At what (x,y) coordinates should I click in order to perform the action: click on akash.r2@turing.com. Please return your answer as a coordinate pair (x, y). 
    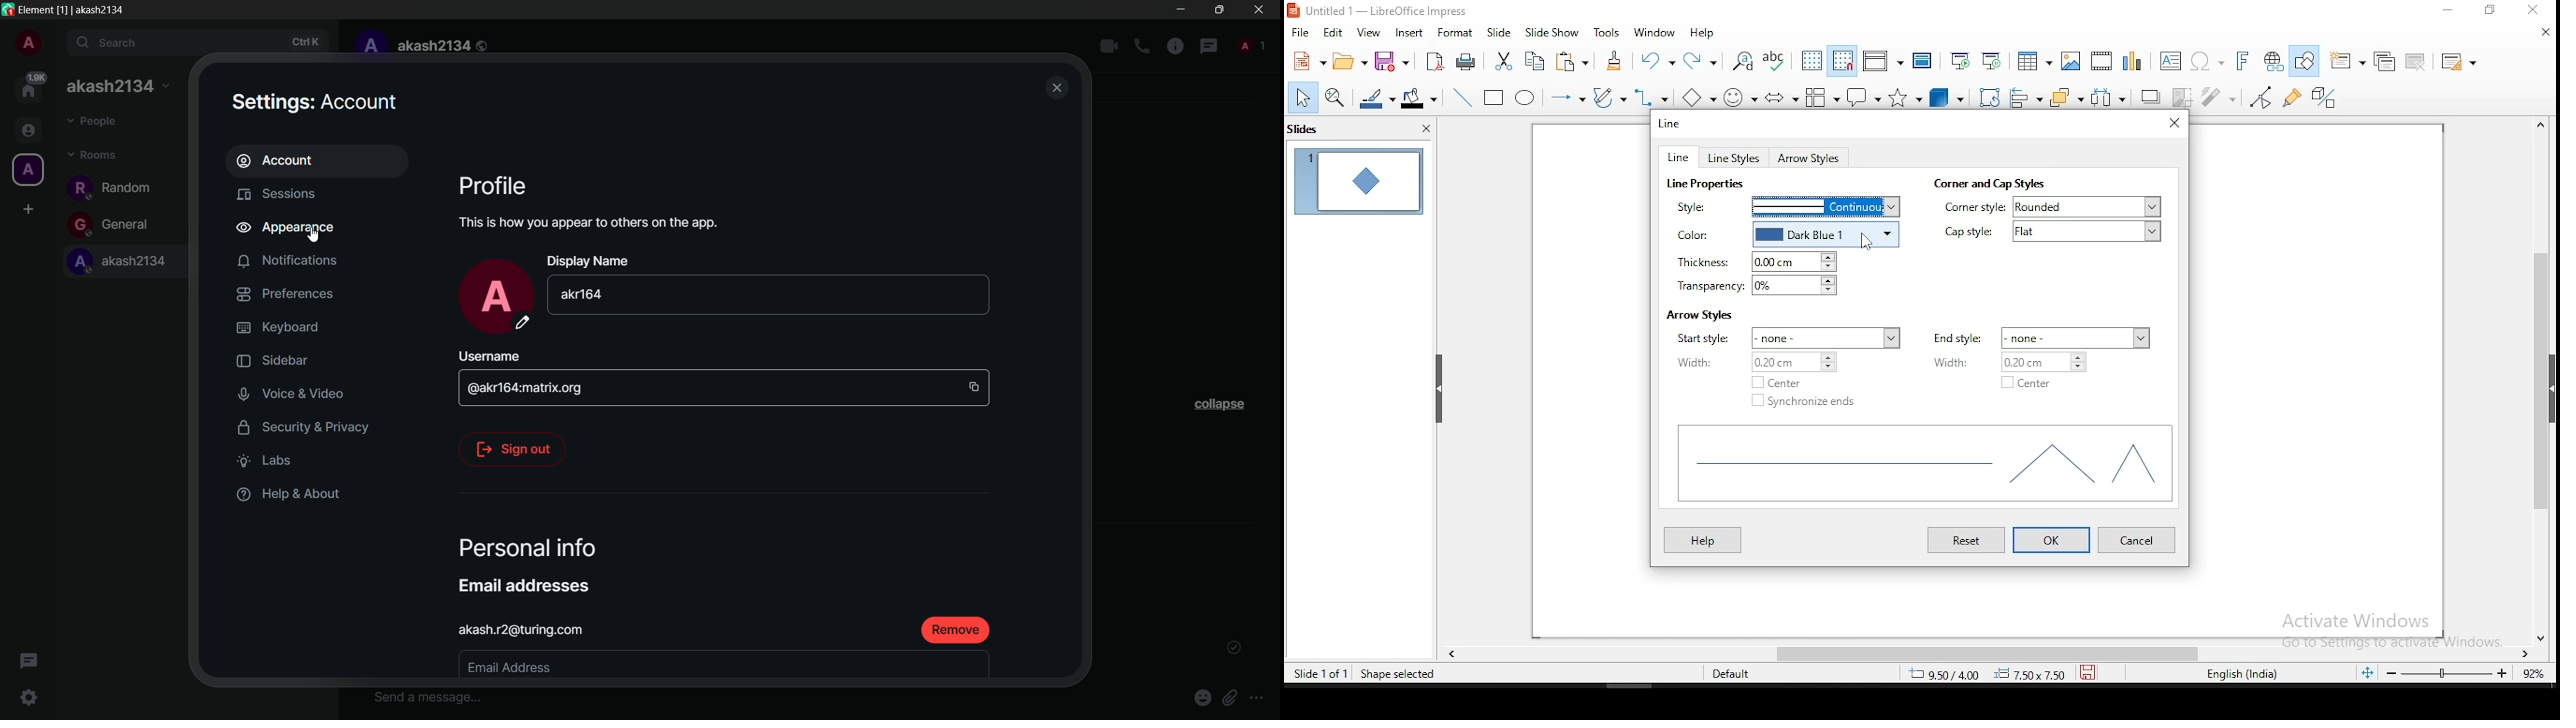
    Looking at the image, I should click on (521, 629).